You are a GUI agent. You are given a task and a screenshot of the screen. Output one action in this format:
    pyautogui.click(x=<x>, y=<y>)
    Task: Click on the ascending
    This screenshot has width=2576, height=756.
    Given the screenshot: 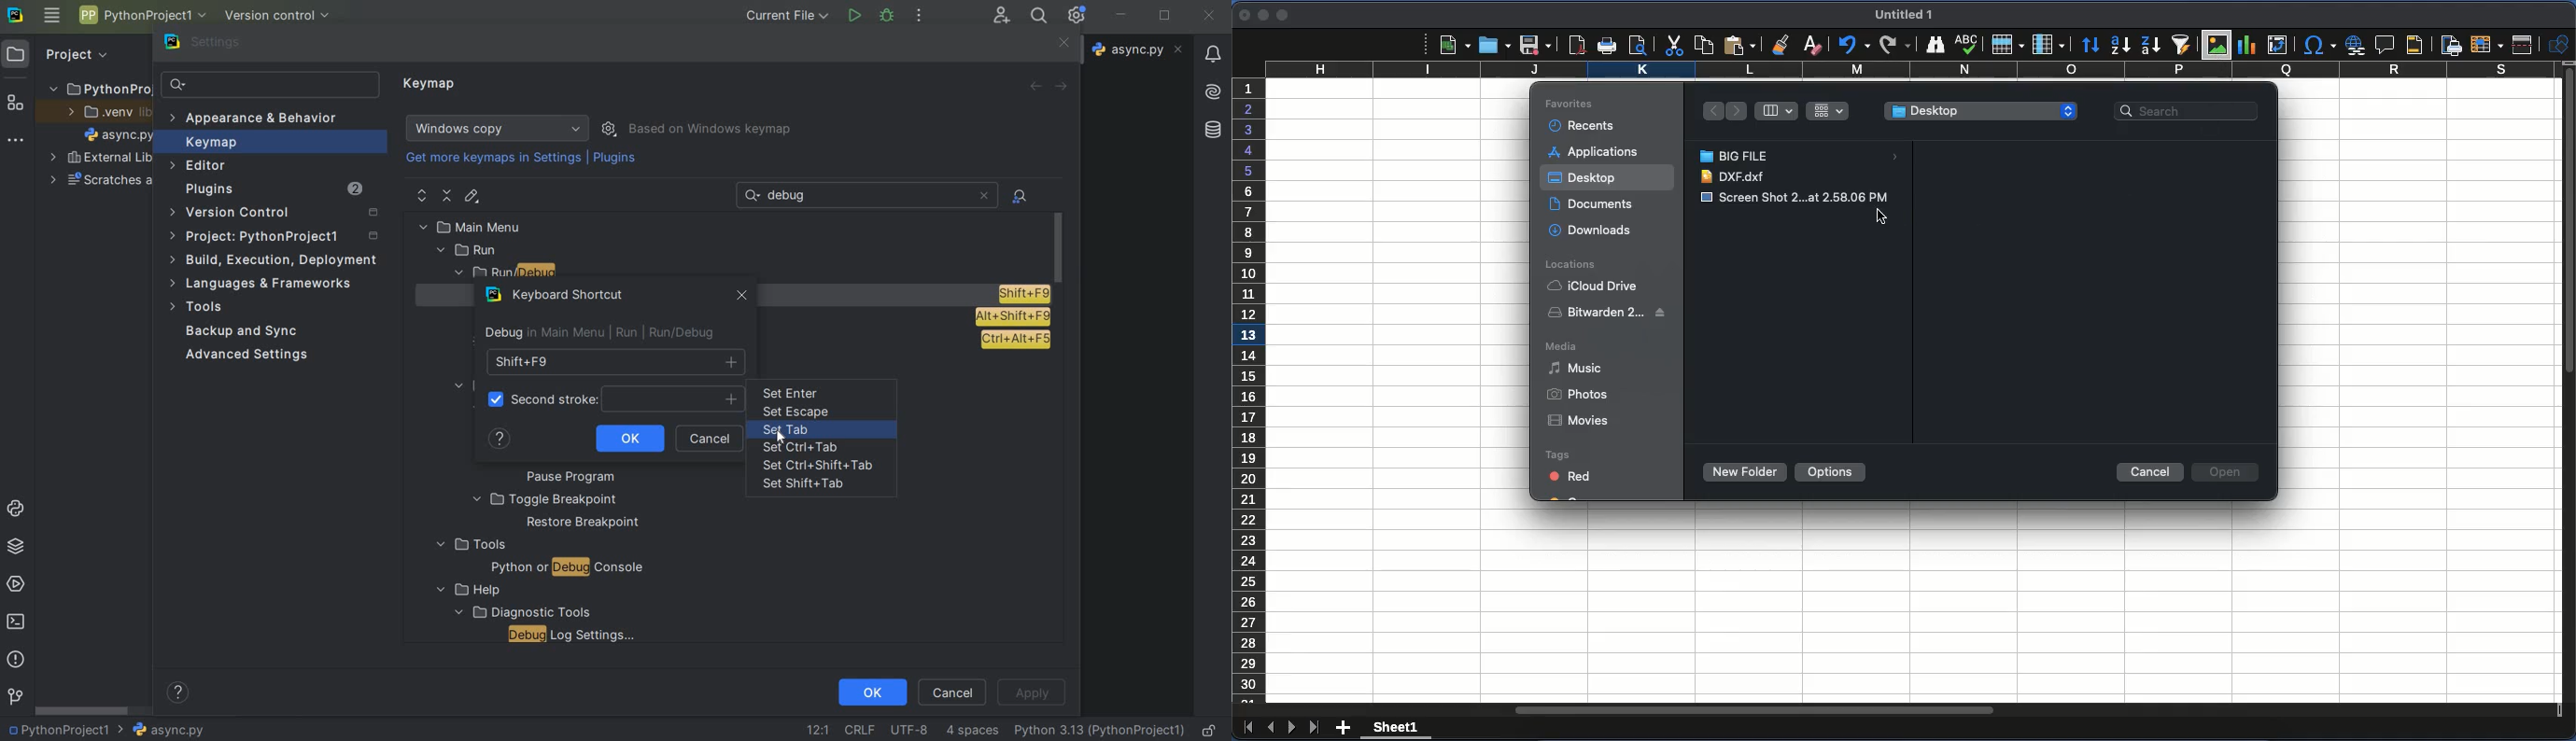 What is the action you would take?
    pyautogui.click(x=2121, y=46)
    